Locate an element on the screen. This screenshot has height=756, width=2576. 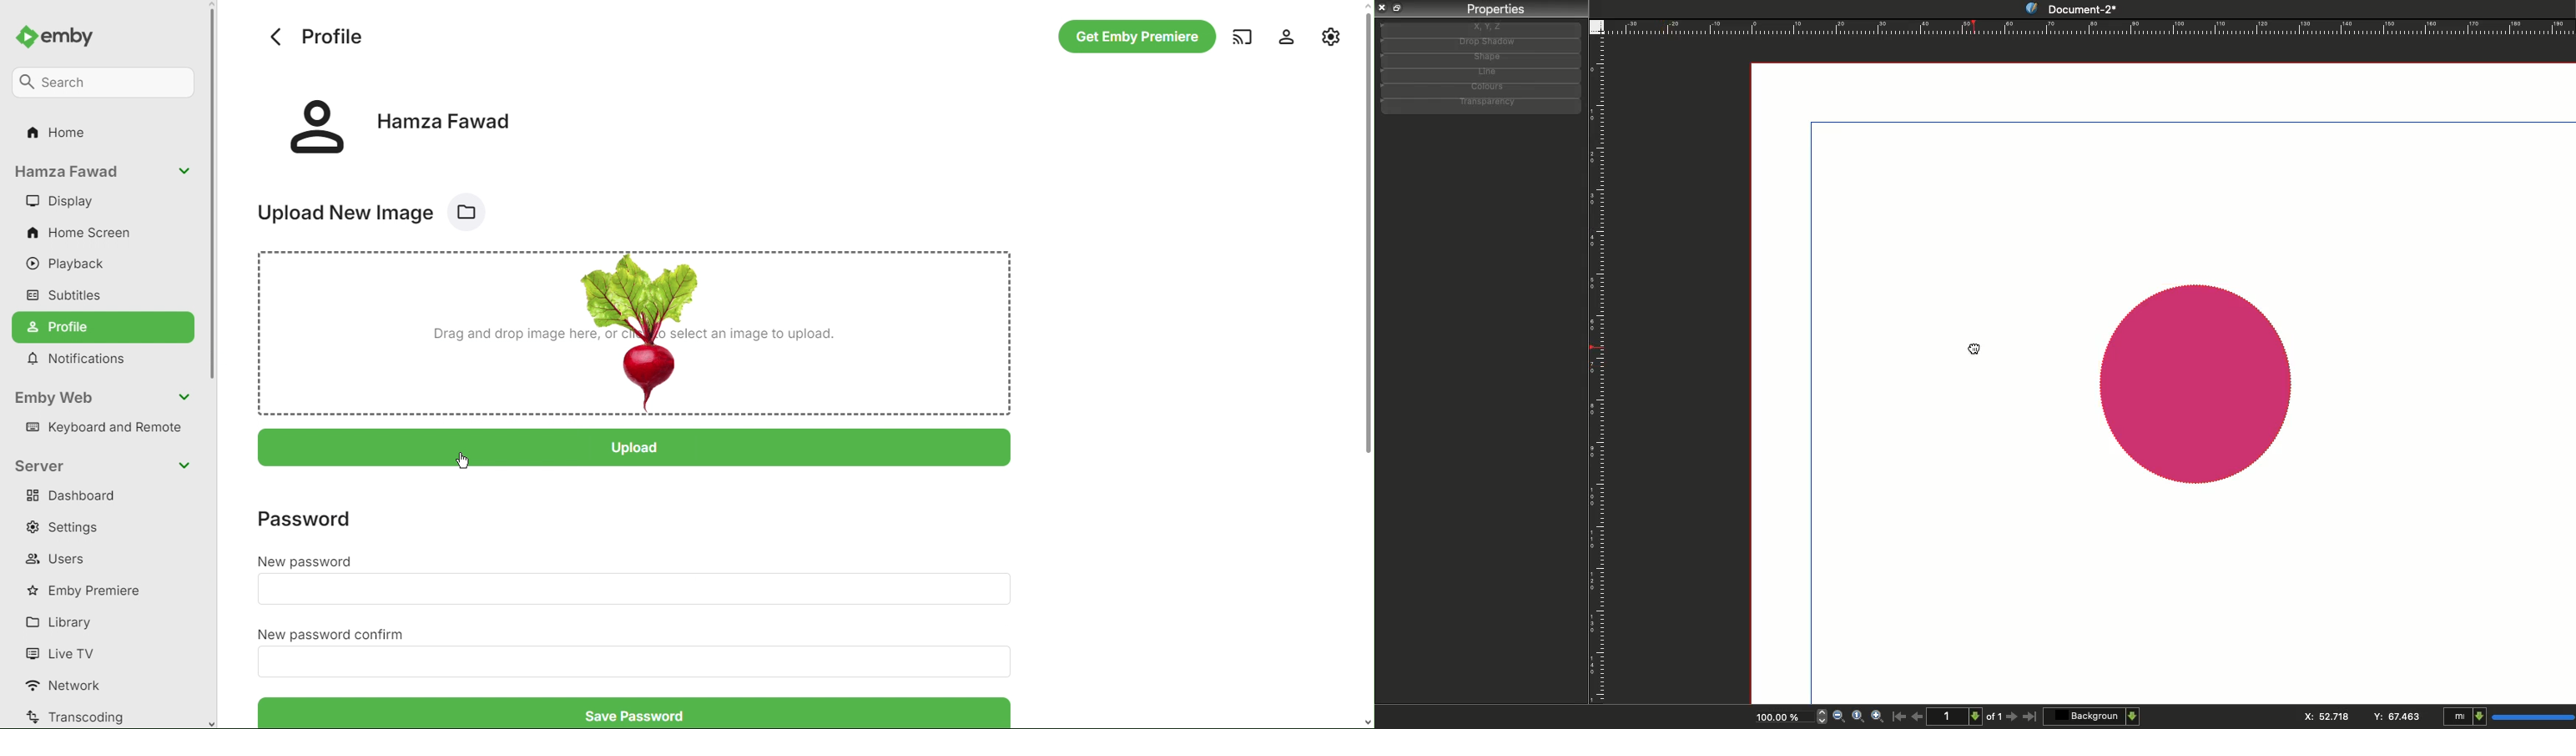
Settings is located at coordinates (71, 527).